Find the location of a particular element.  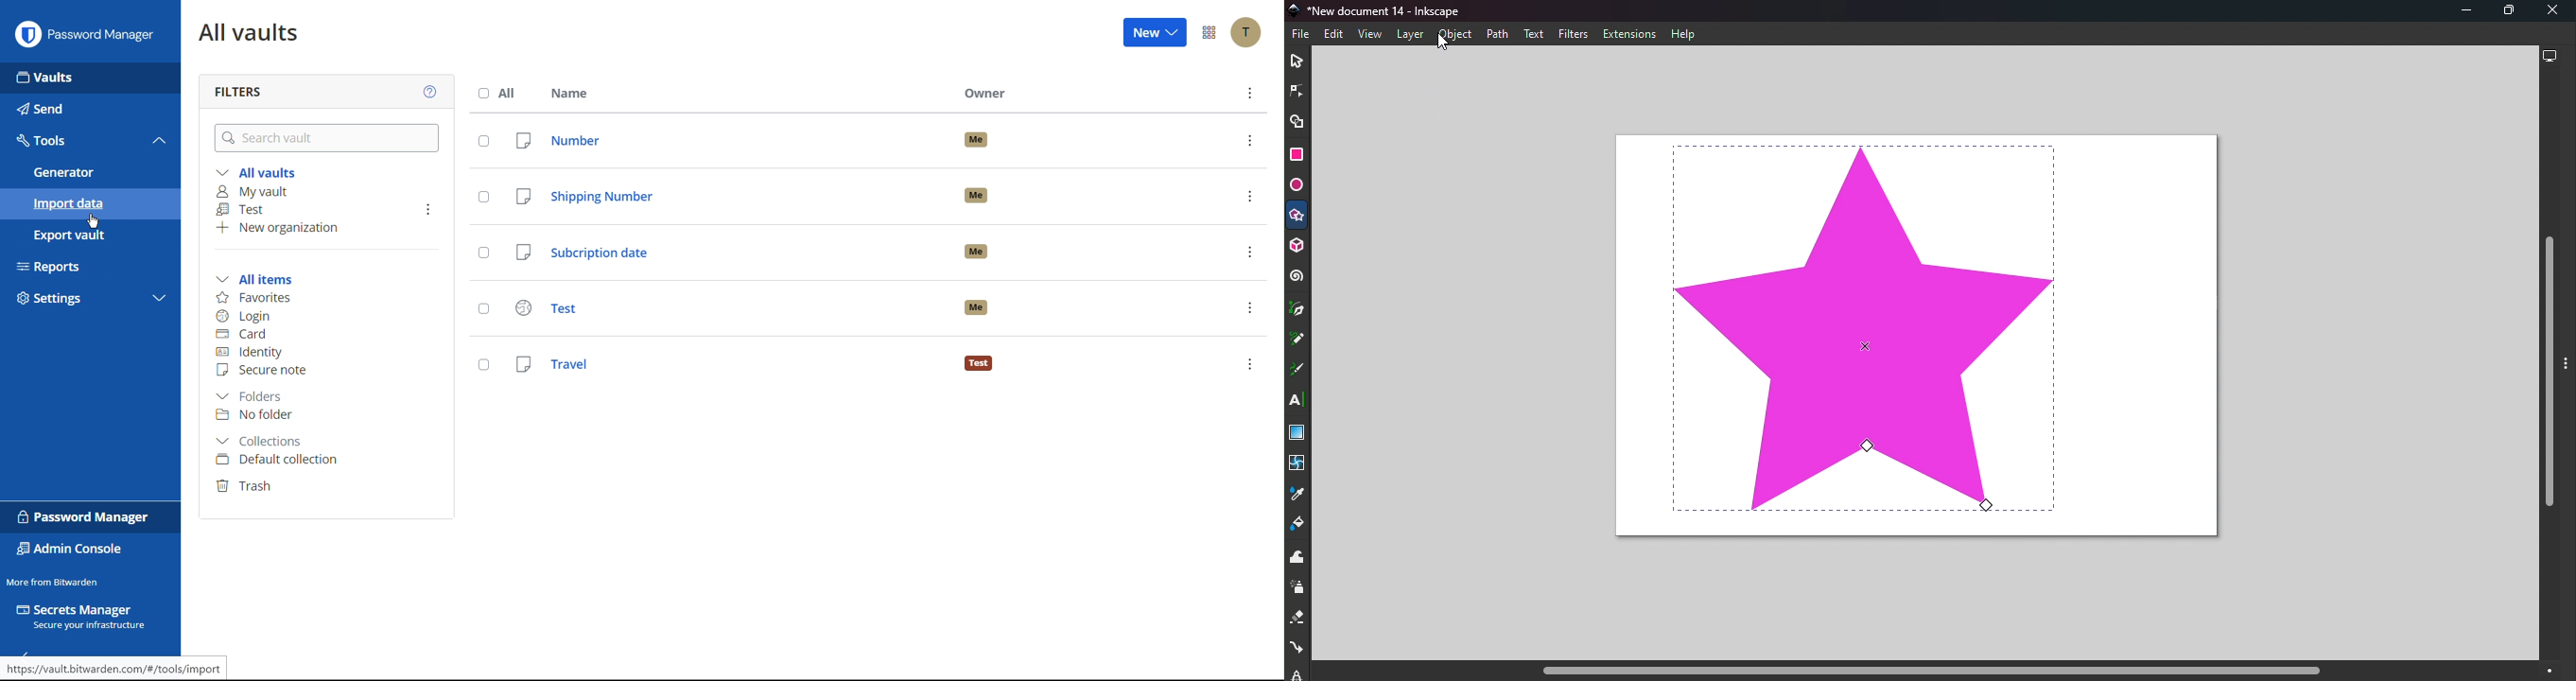

test is located at coordinates (726, 309).